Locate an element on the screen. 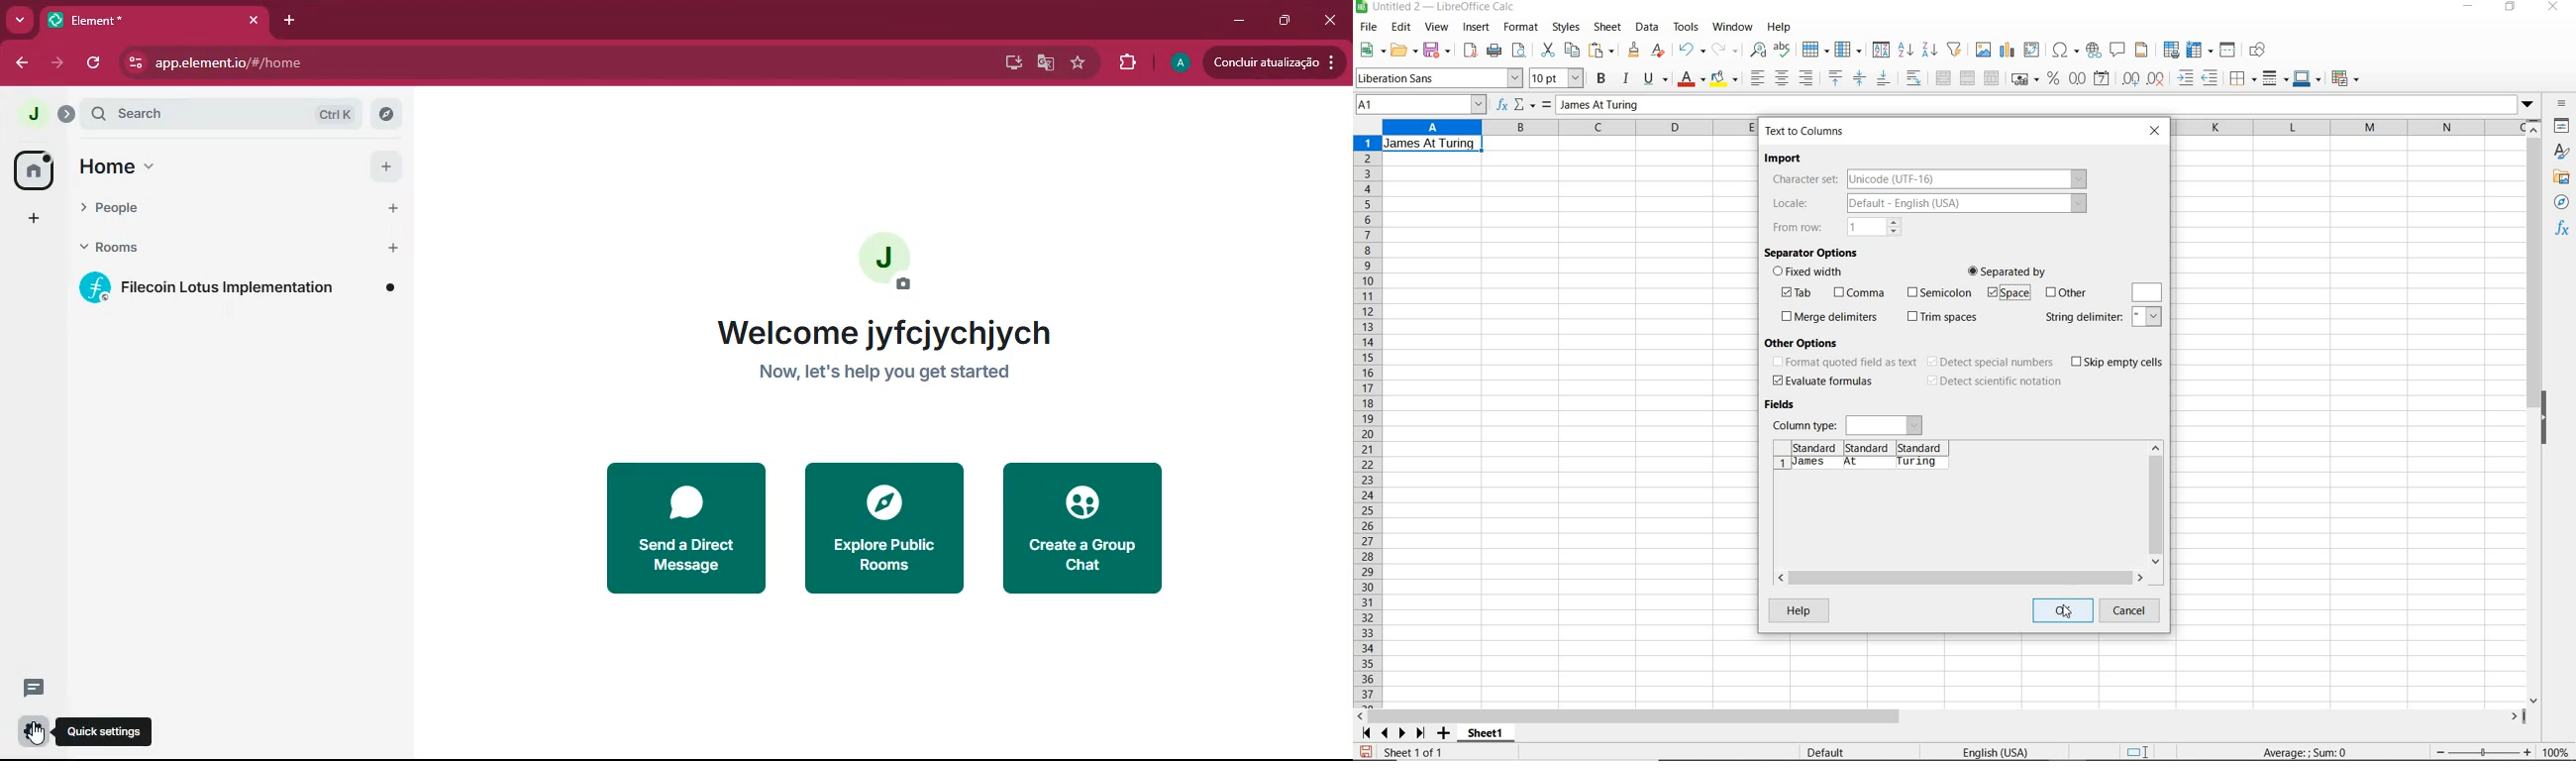  autofilter is located at coordinates (1955, 50).